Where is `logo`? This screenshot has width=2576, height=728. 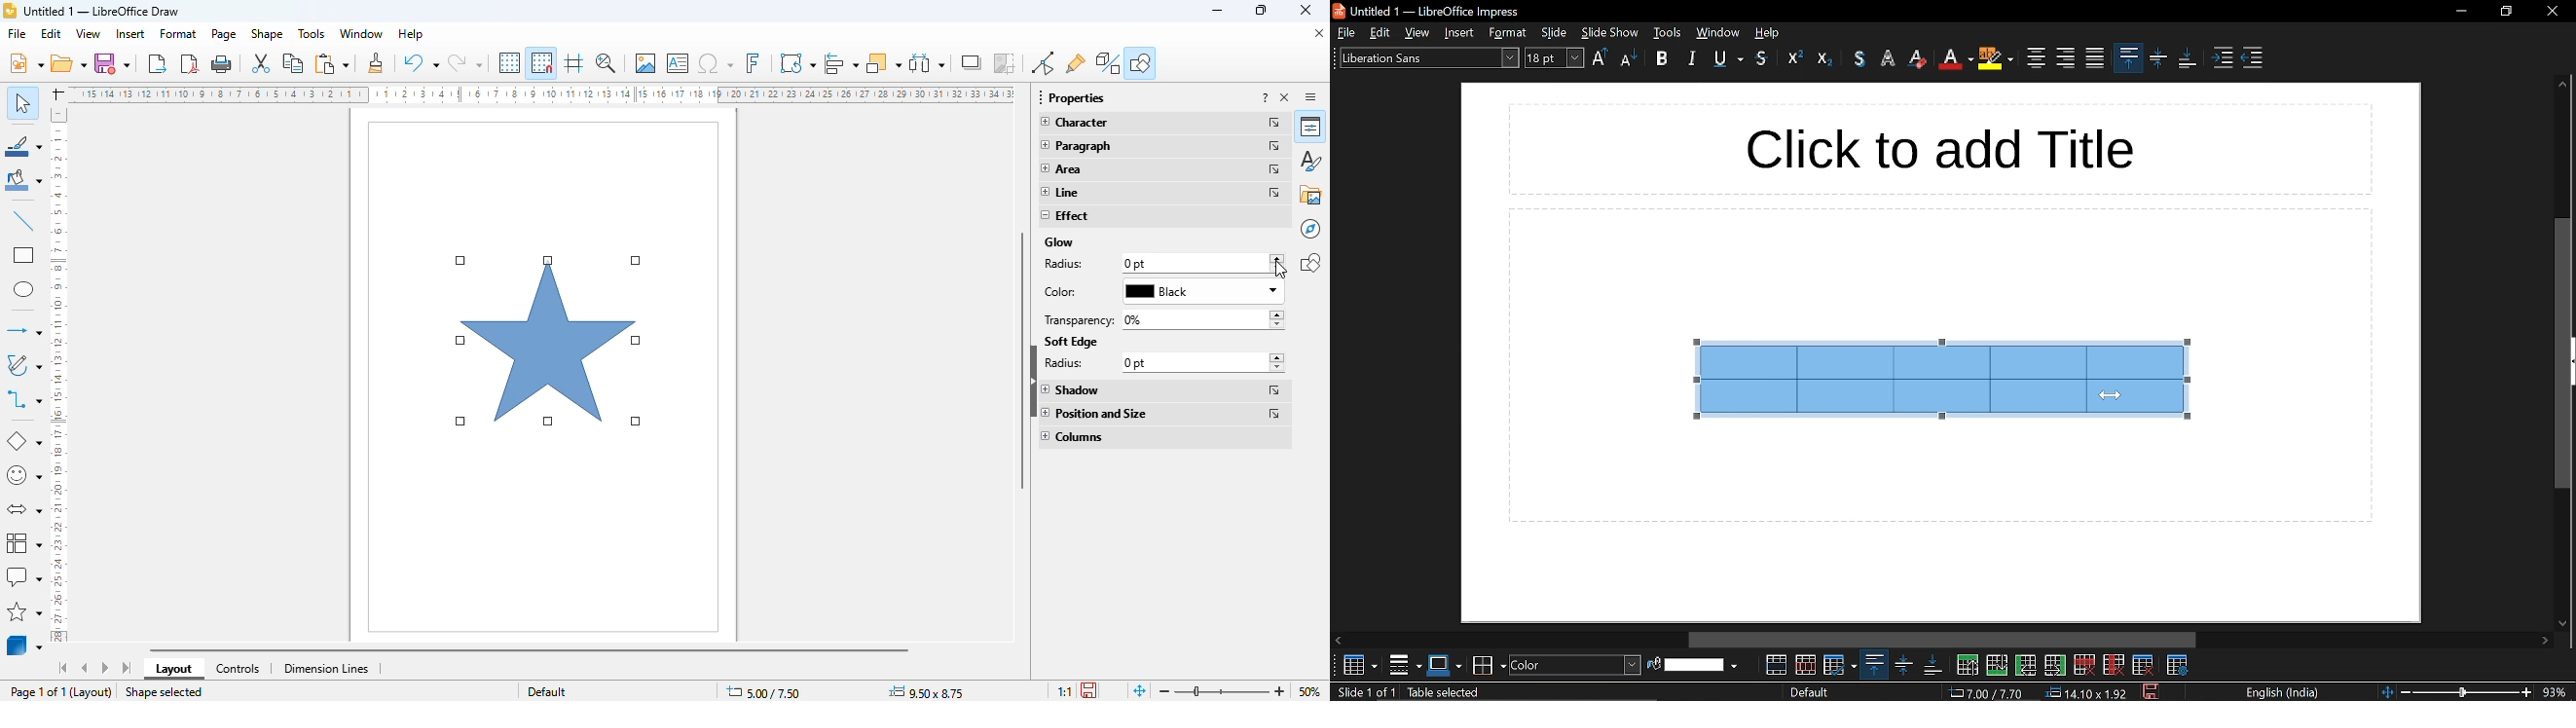 logo is located at coordinates (10, 10).